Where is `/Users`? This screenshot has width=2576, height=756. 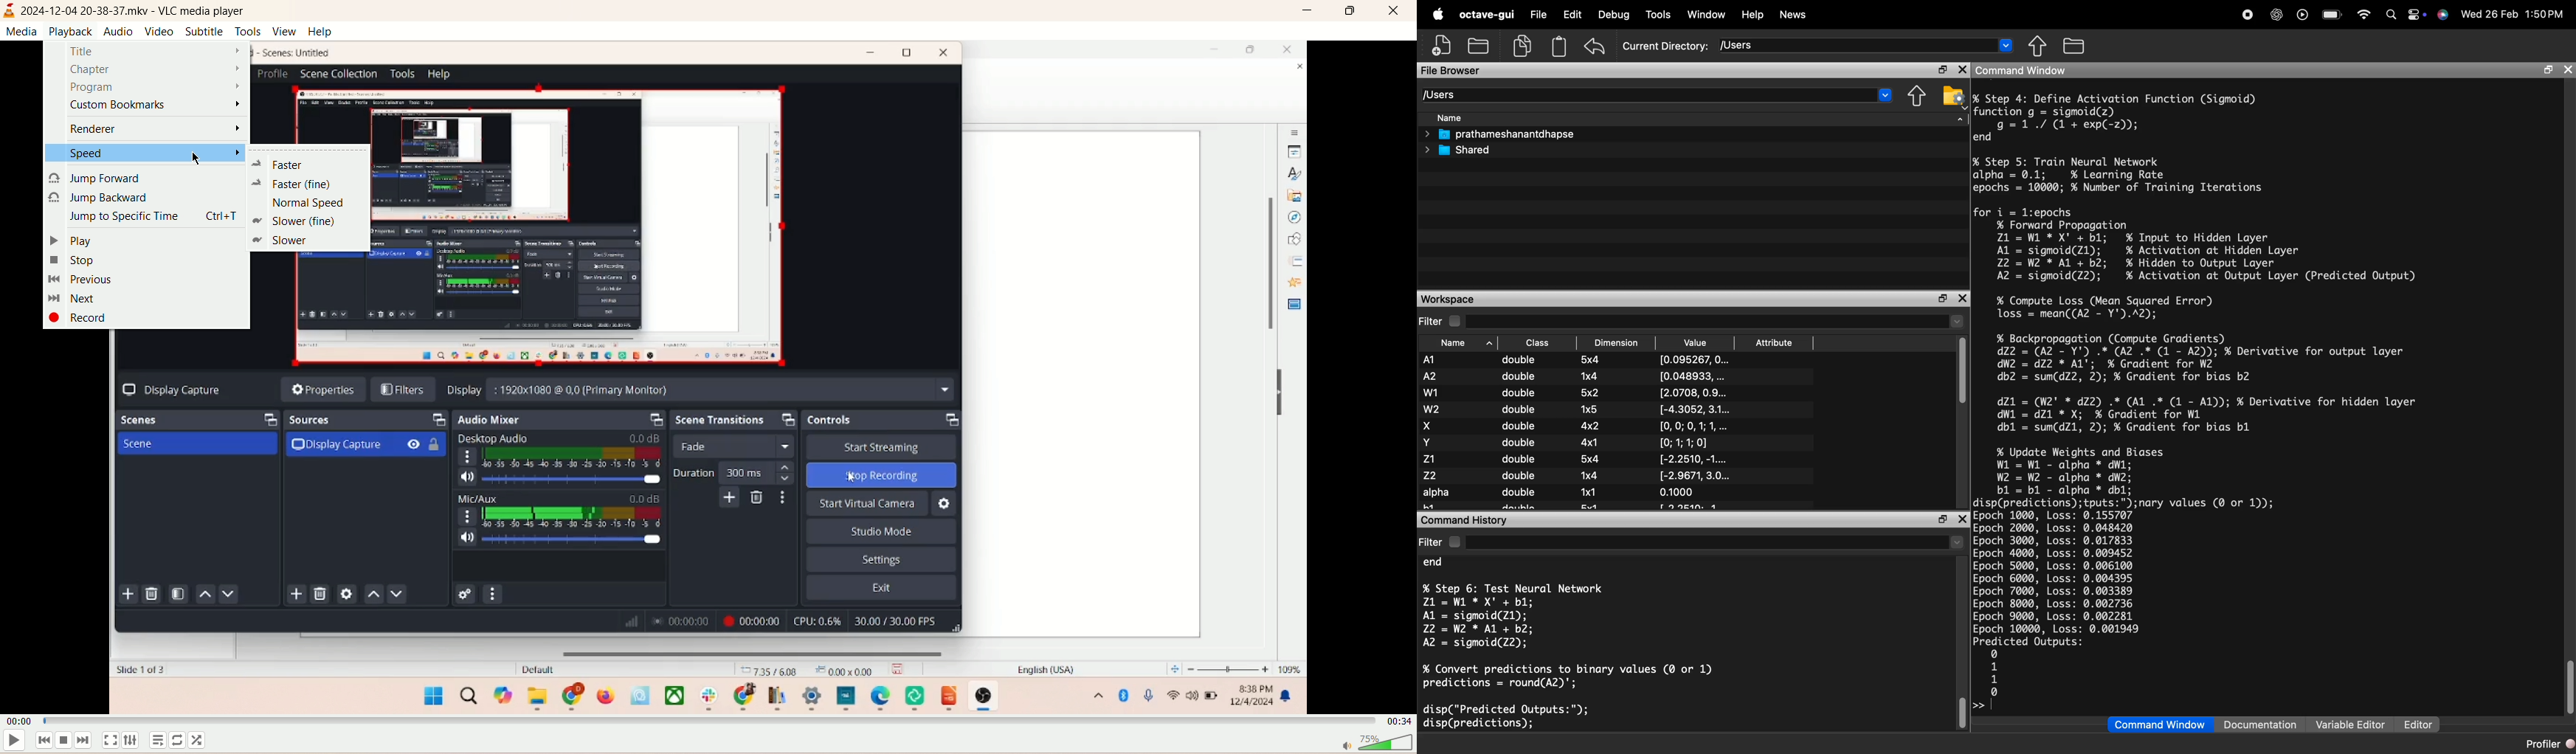 /Users is located at coordinates (1866, 45).